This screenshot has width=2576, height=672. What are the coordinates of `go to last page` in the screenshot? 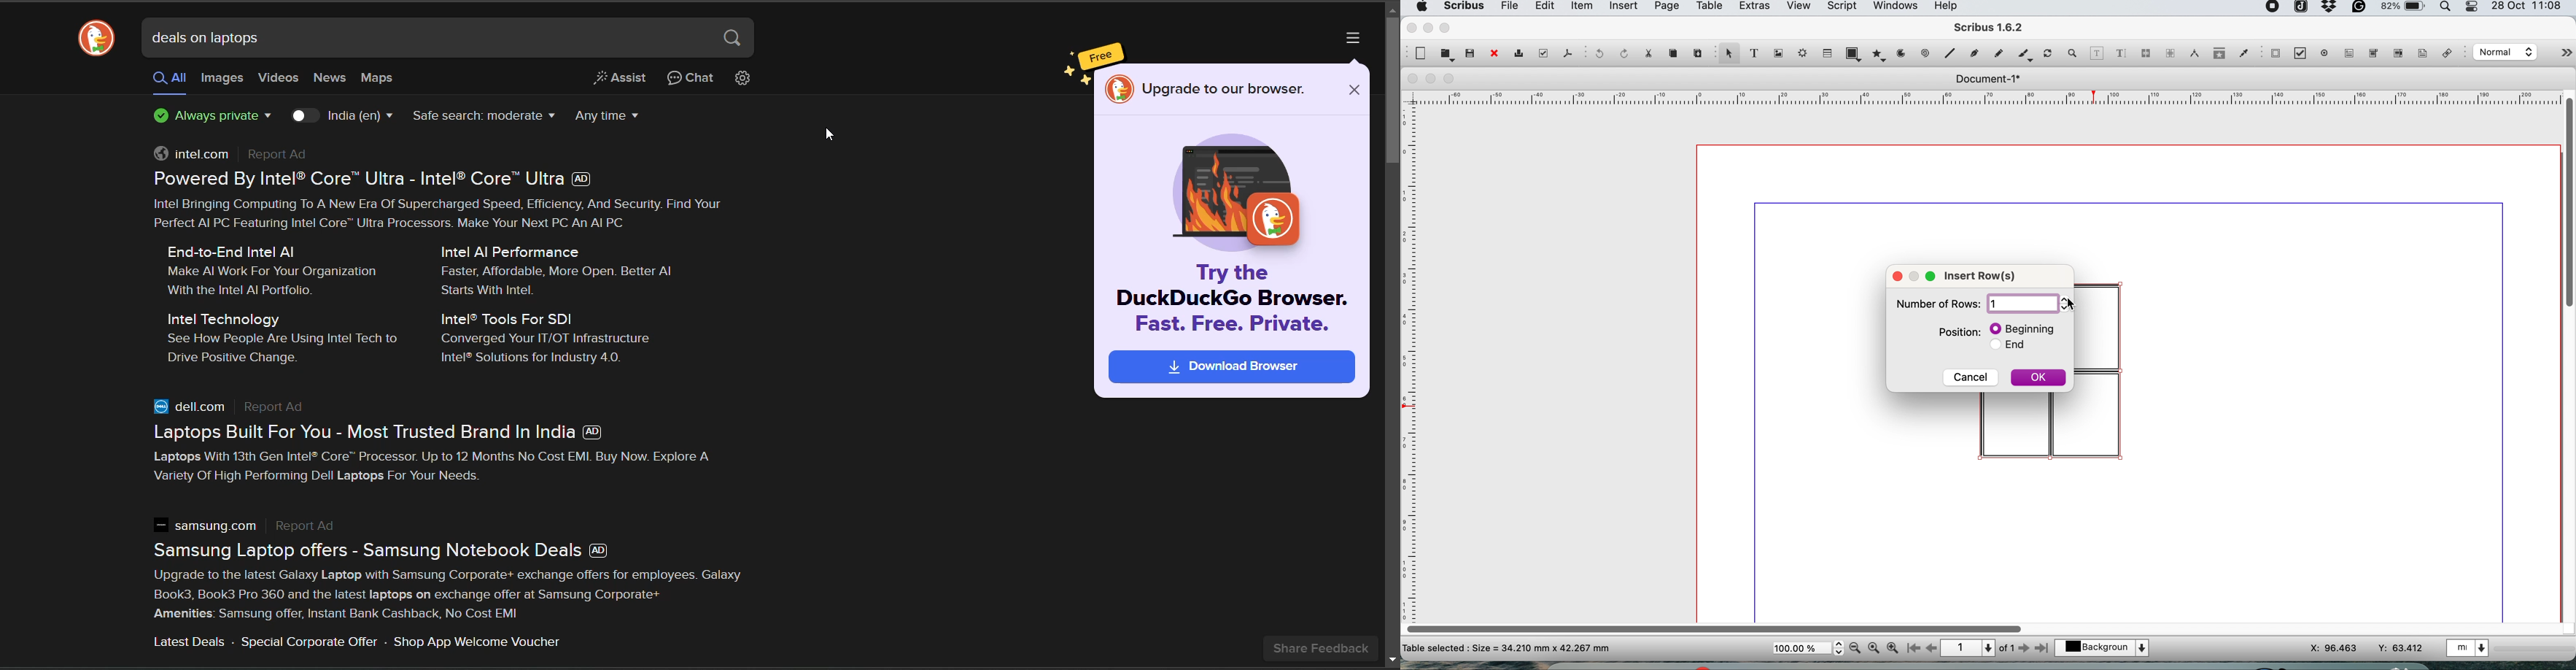 It's located at (2044, 647).